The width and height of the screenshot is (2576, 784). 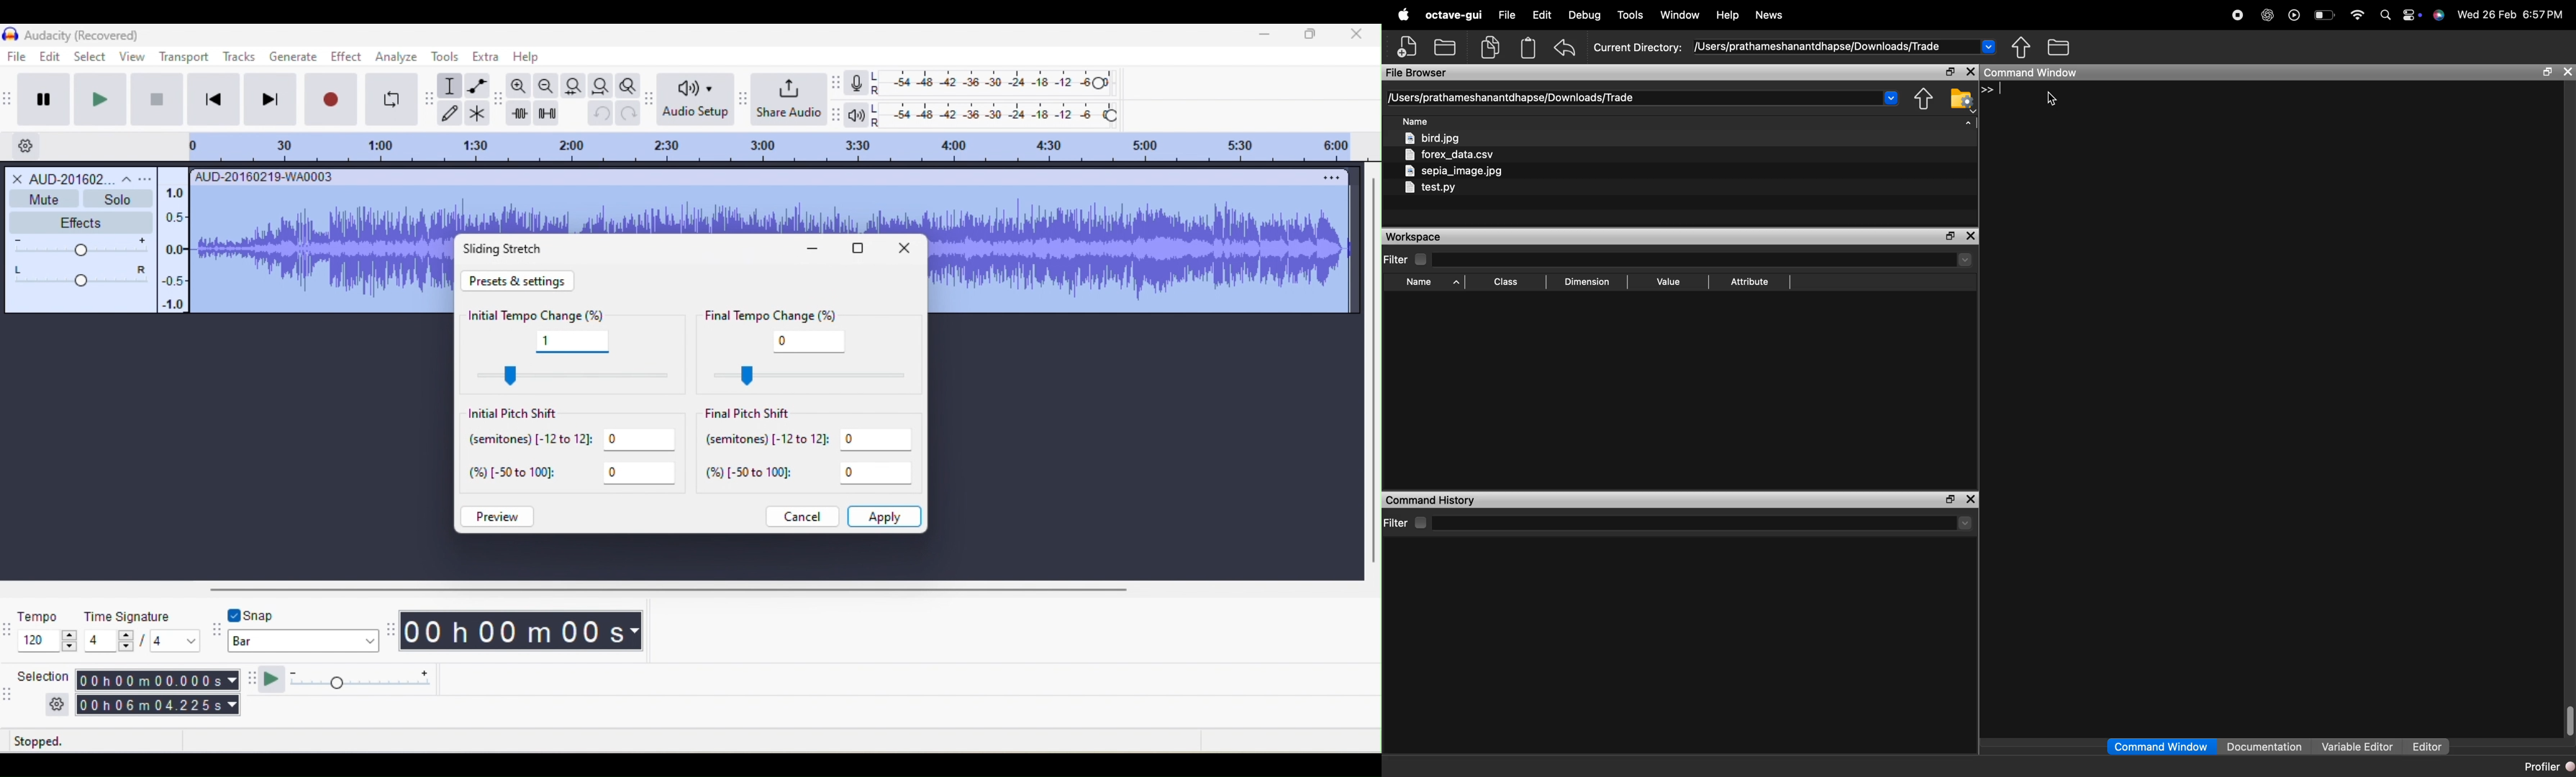 What do you see at coordinates (1324, 178) in the screenshot?
I see `Options` at bounding box center [1324, 178].